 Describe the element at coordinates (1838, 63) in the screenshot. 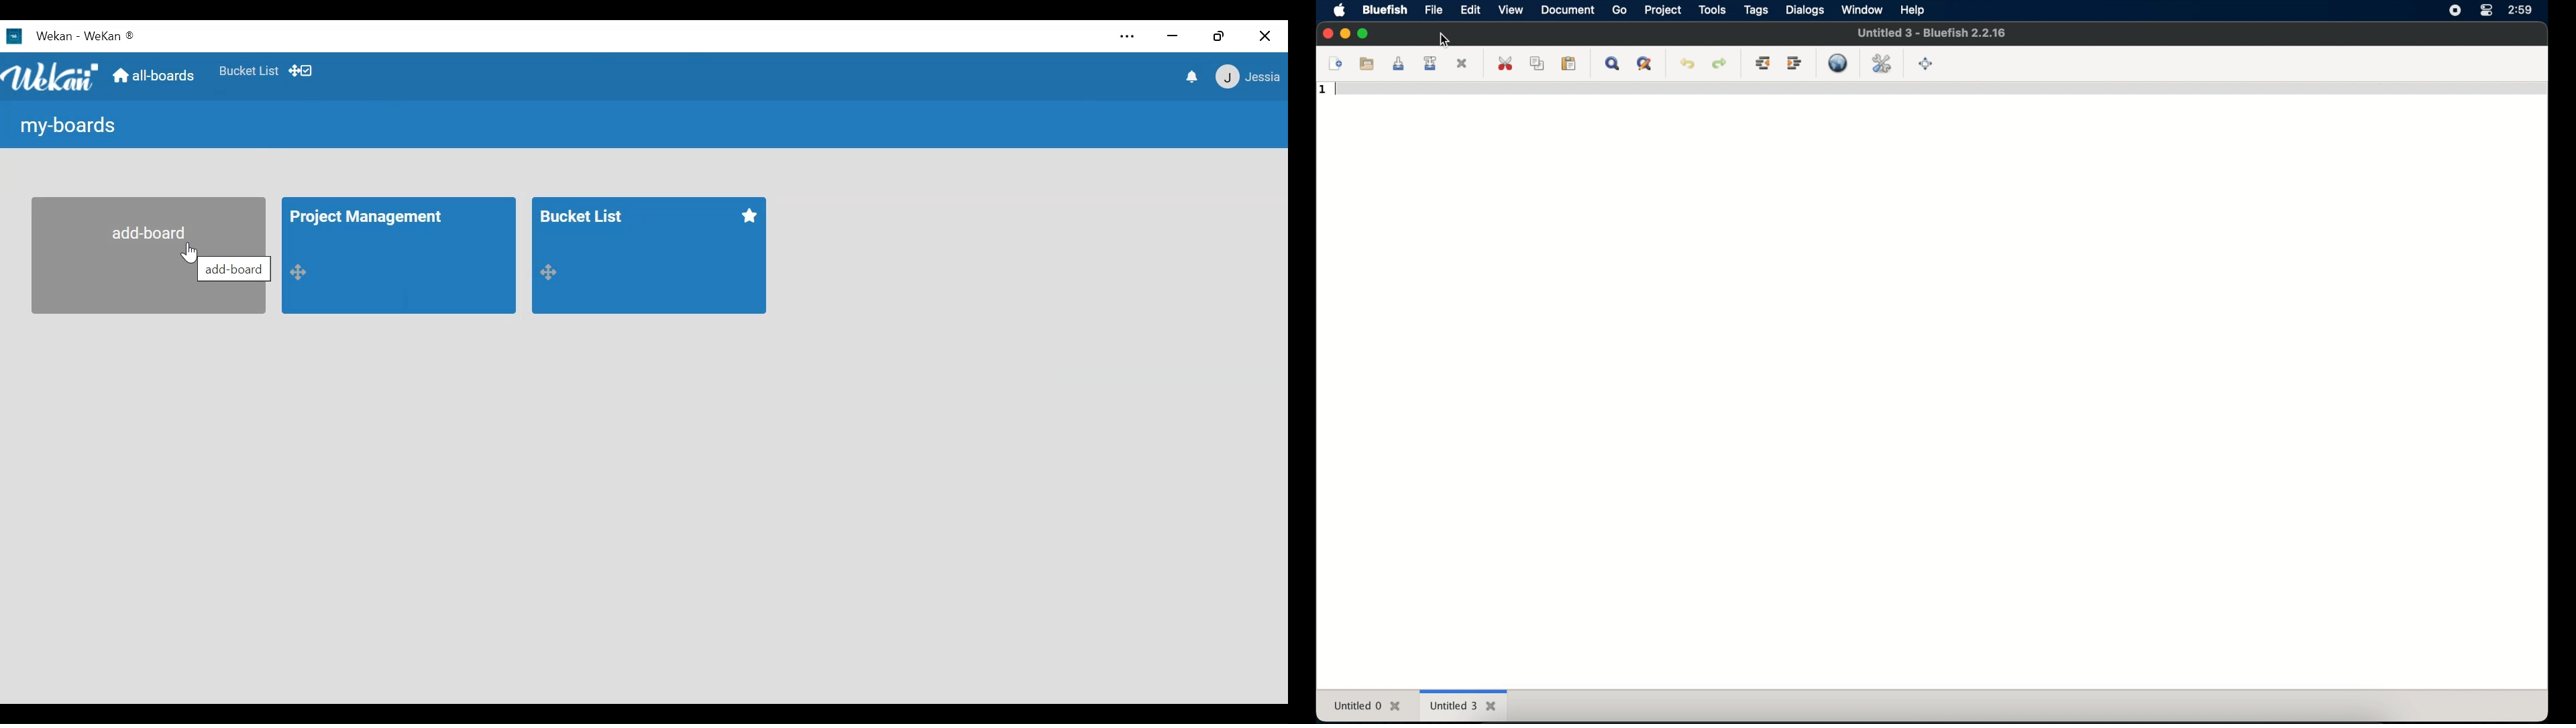

I see `preview in browser` at that location.